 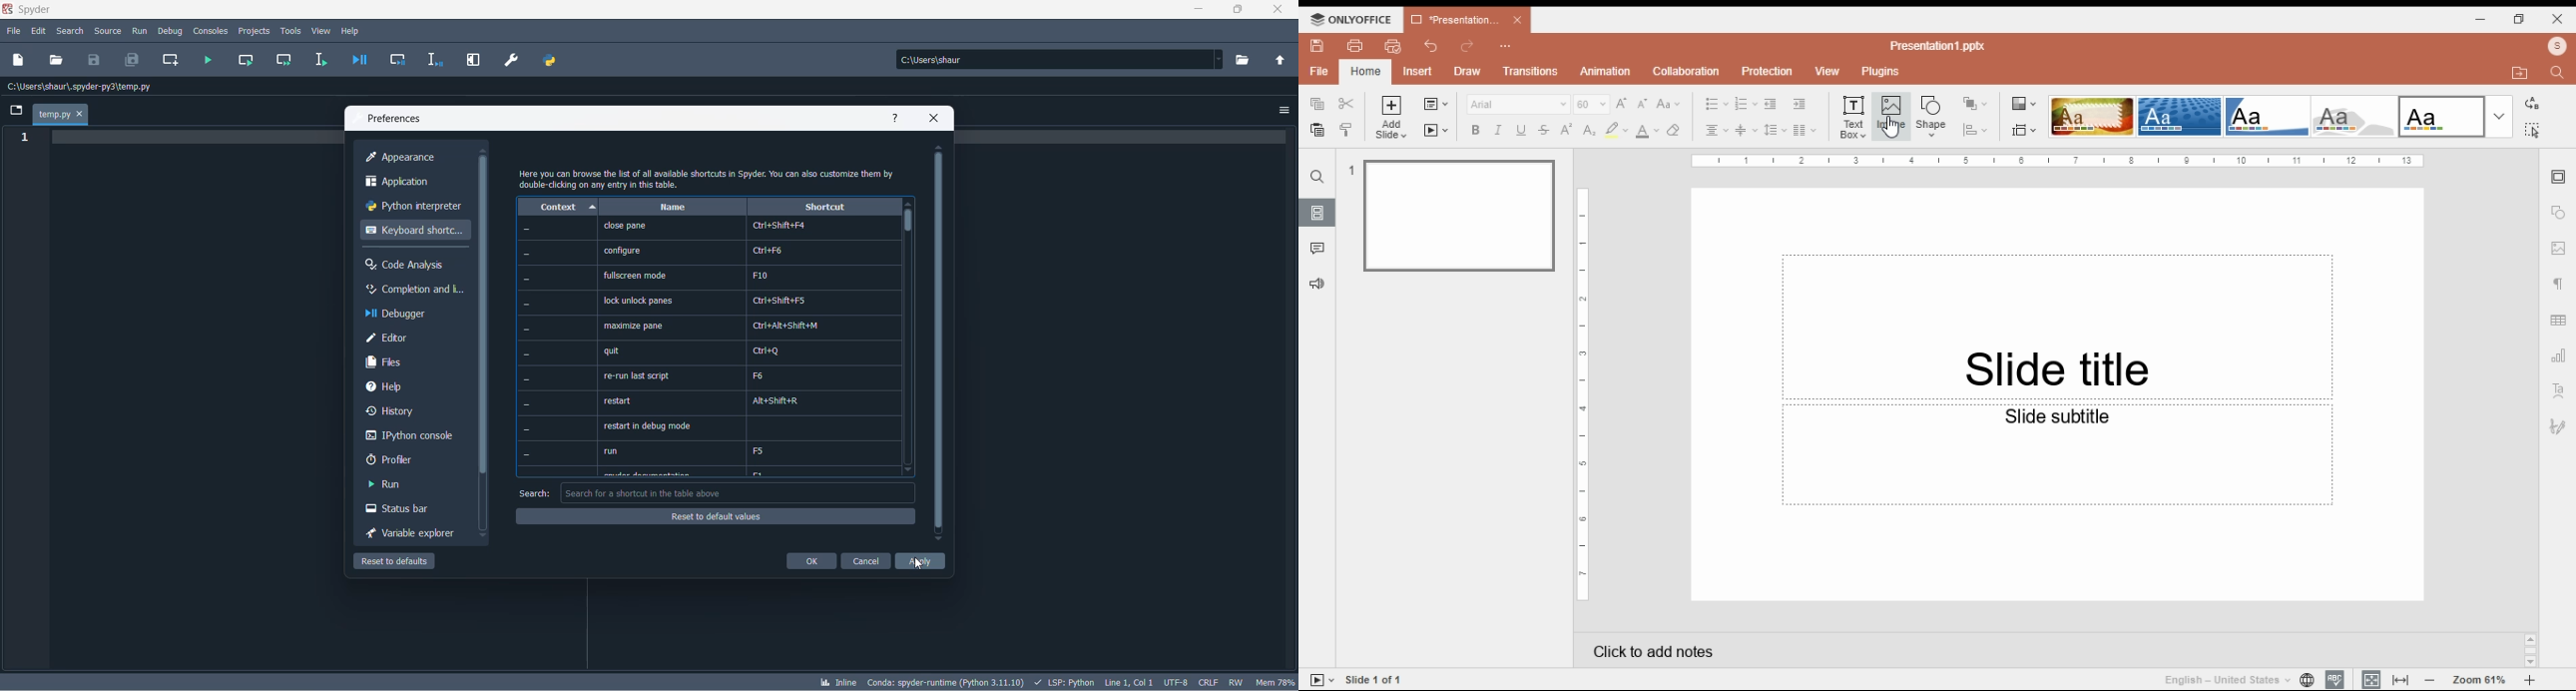 What do you see at coordinates (2479, 678) in the screenshot?
I see `zoom in/zoom out` at bounding box center [2479, 678].